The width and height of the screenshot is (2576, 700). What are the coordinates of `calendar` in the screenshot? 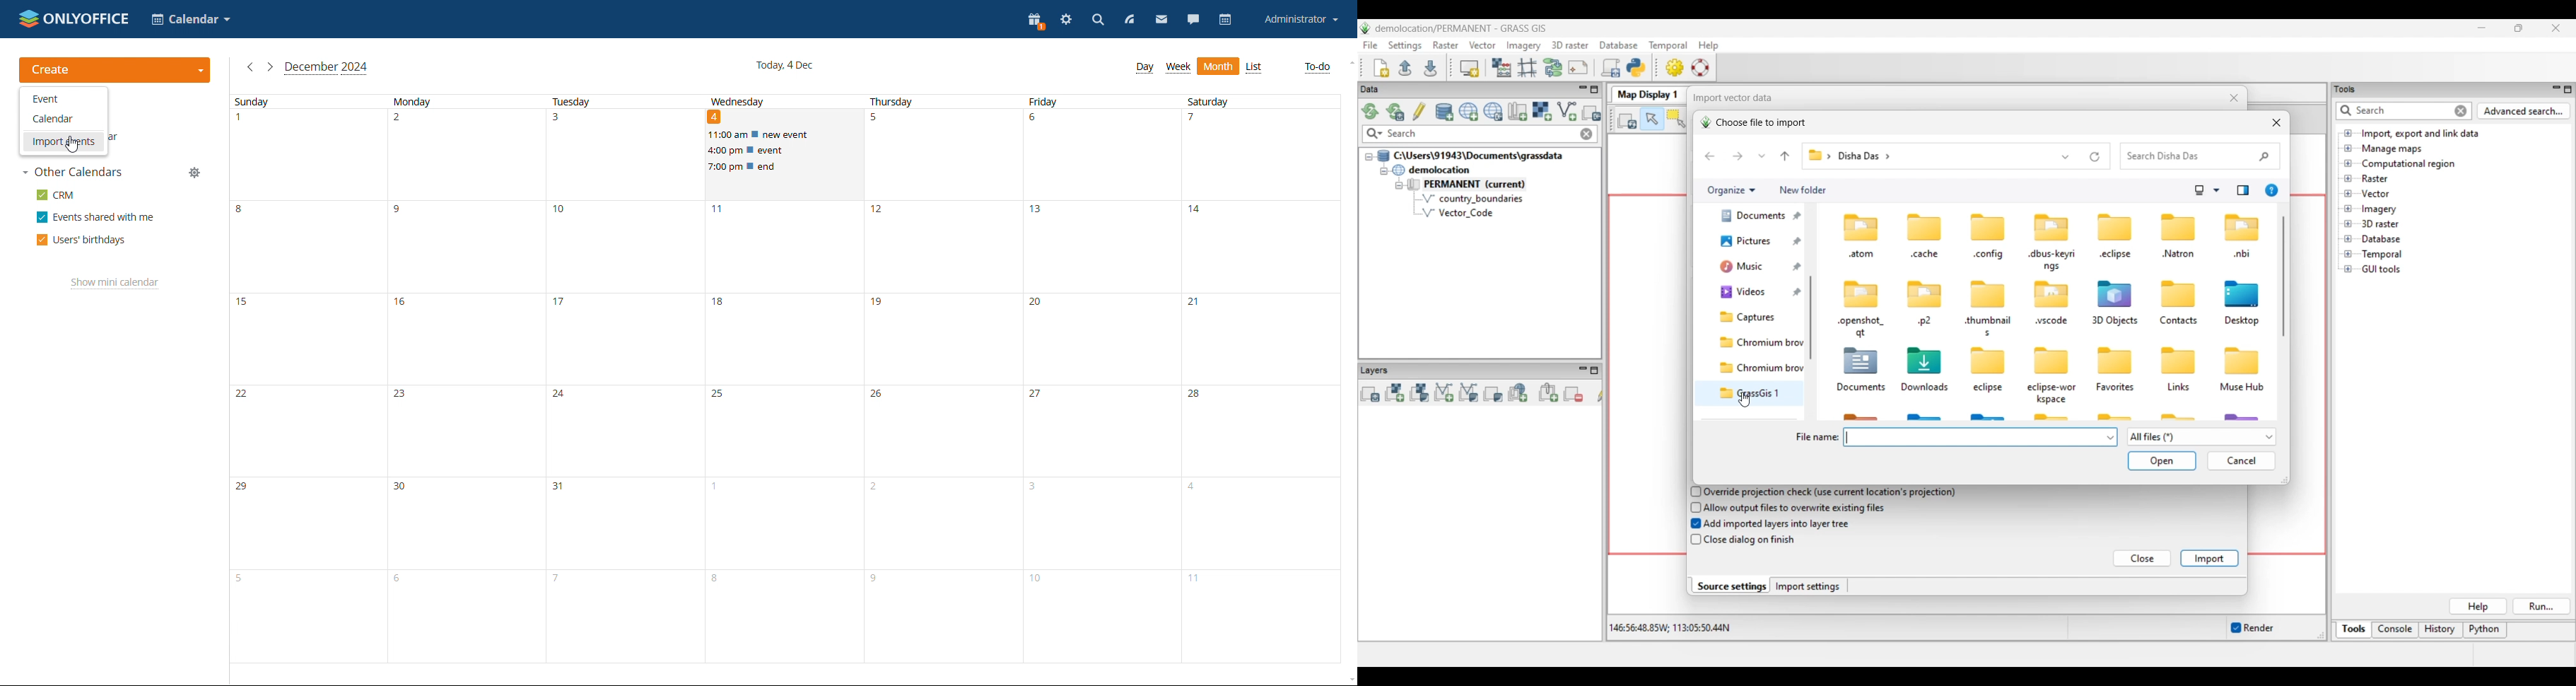 It's located at (1226, 21).